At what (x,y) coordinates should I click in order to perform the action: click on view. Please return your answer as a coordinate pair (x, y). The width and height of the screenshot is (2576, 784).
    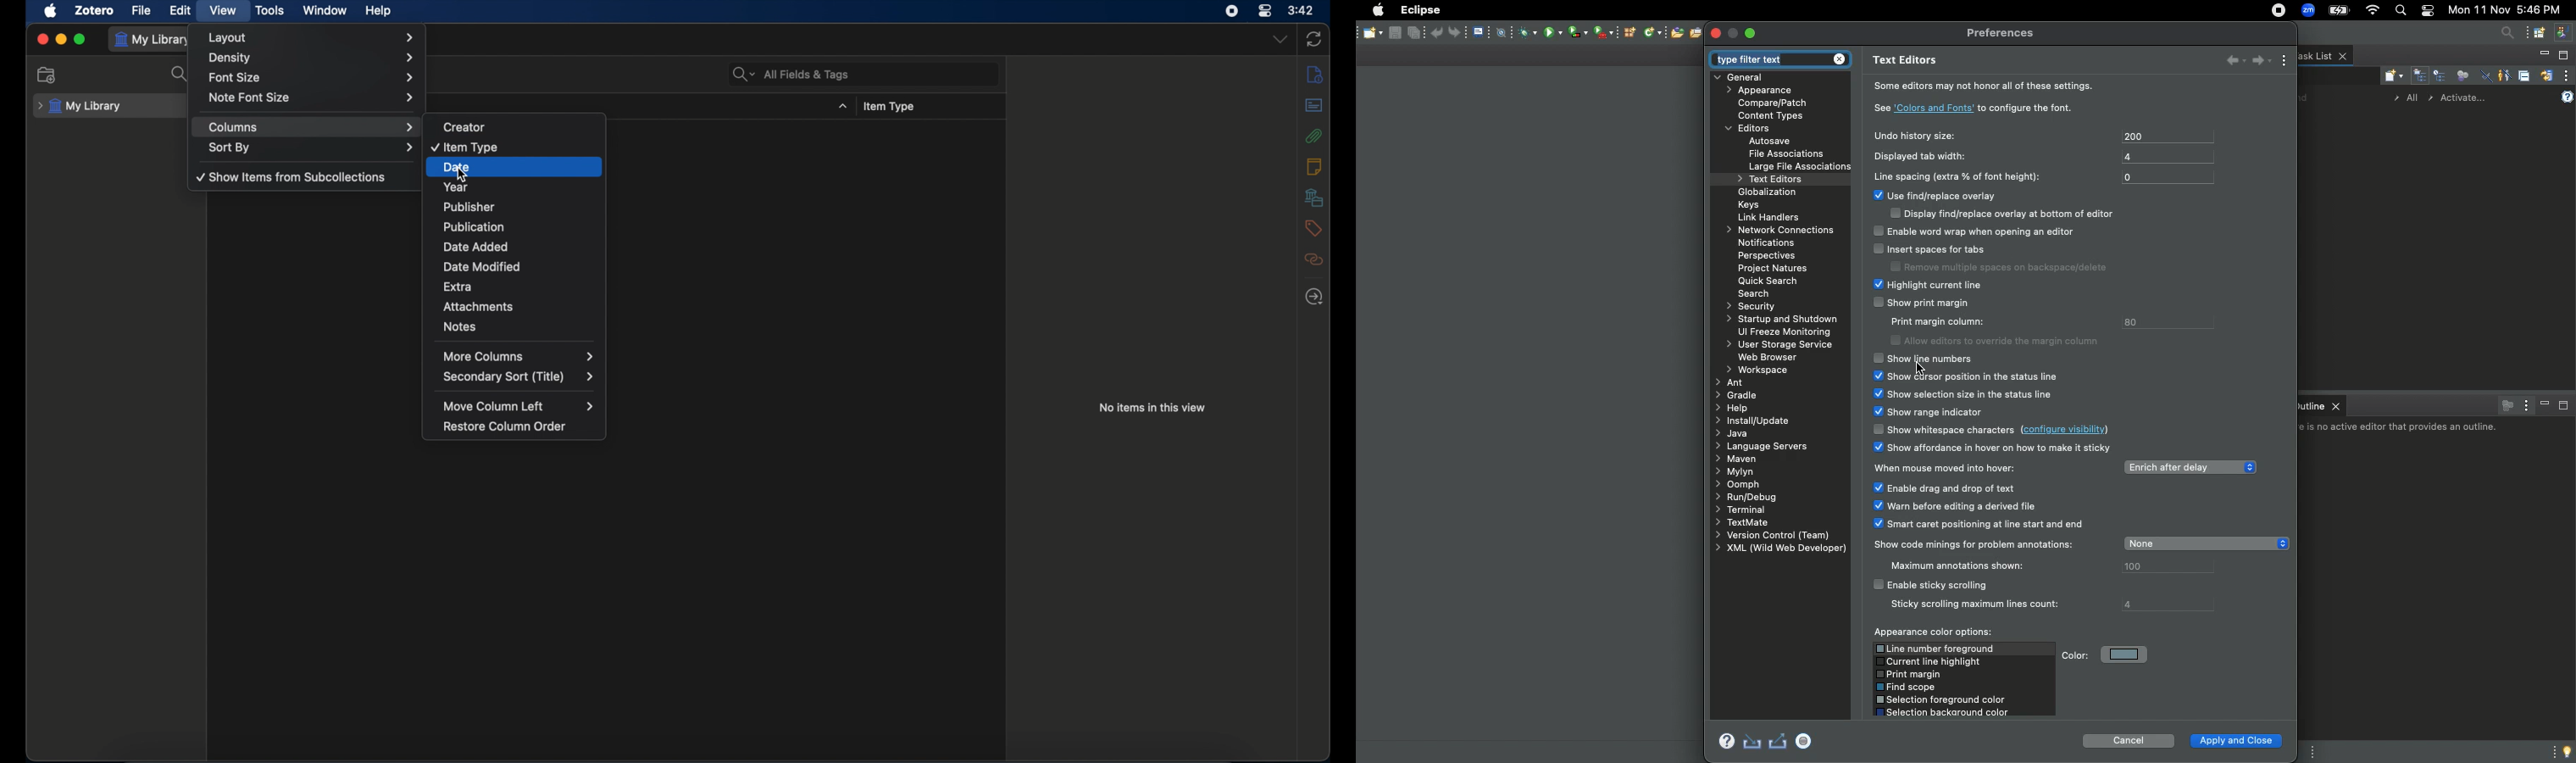
    Looking at the image, I should click on (223, 11).